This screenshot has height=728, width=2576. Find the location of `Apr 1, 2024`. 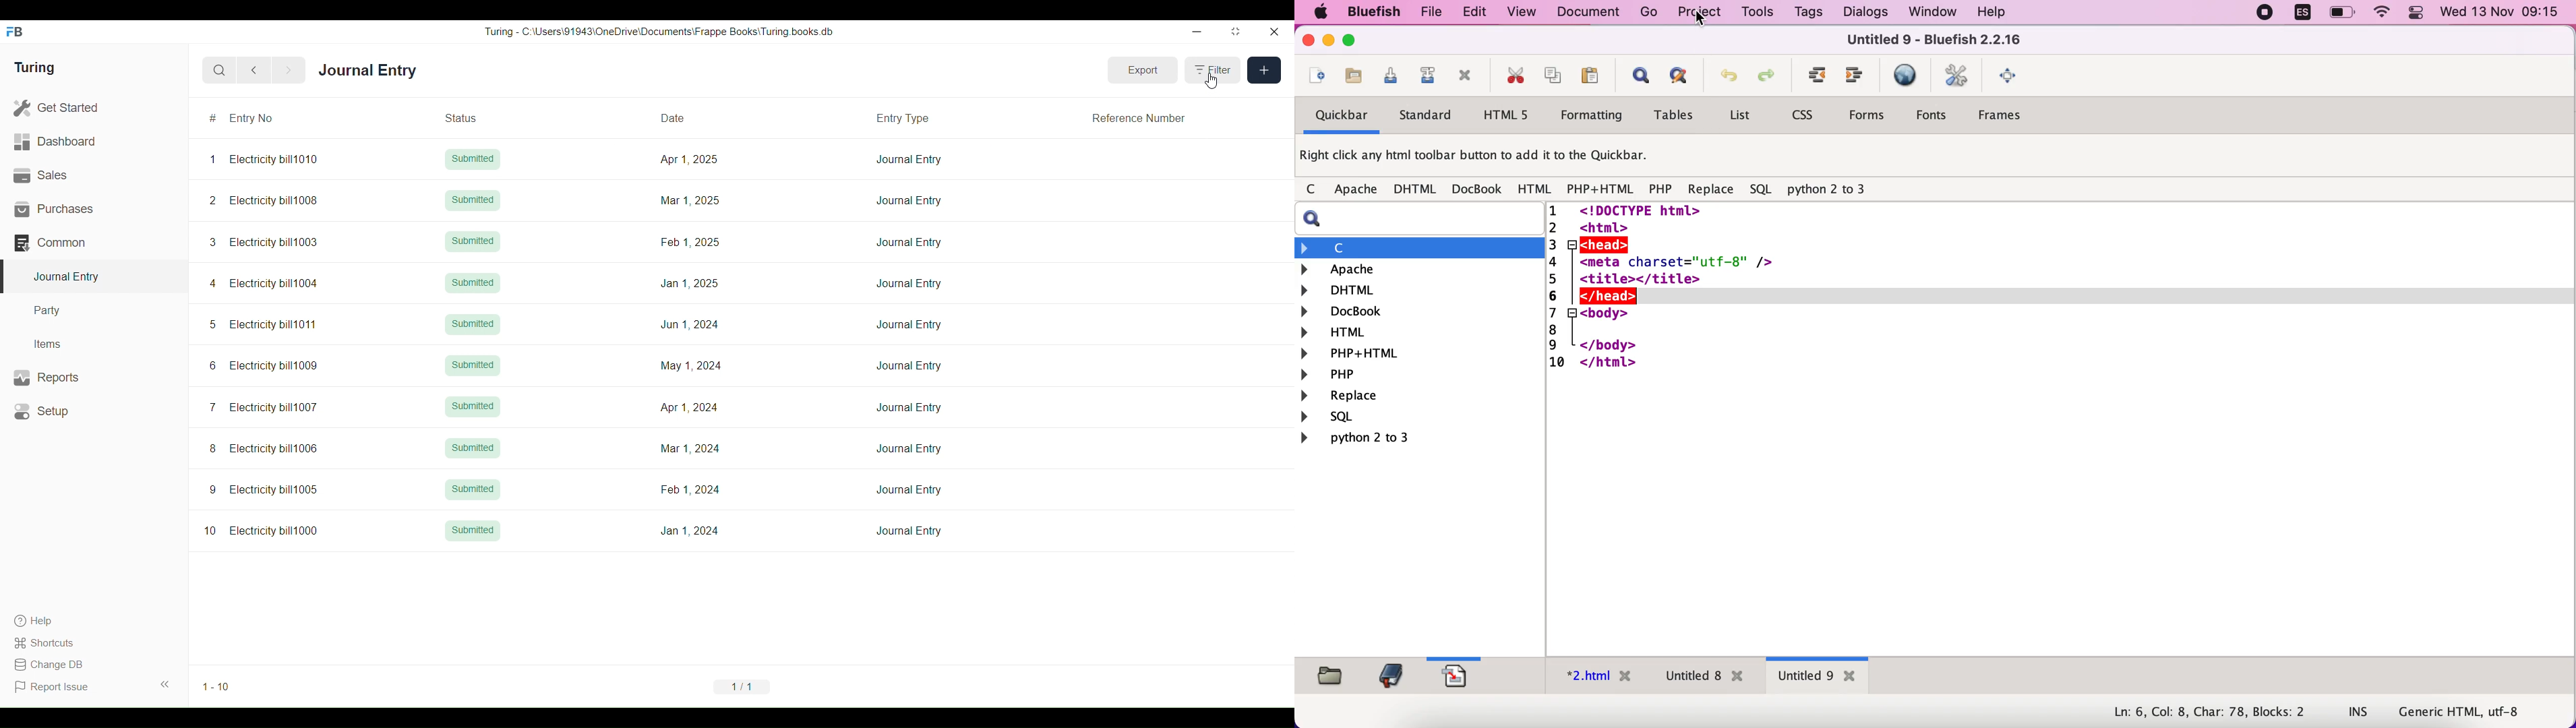

Apr 1, 2024 is located at coordinates (688, 407).